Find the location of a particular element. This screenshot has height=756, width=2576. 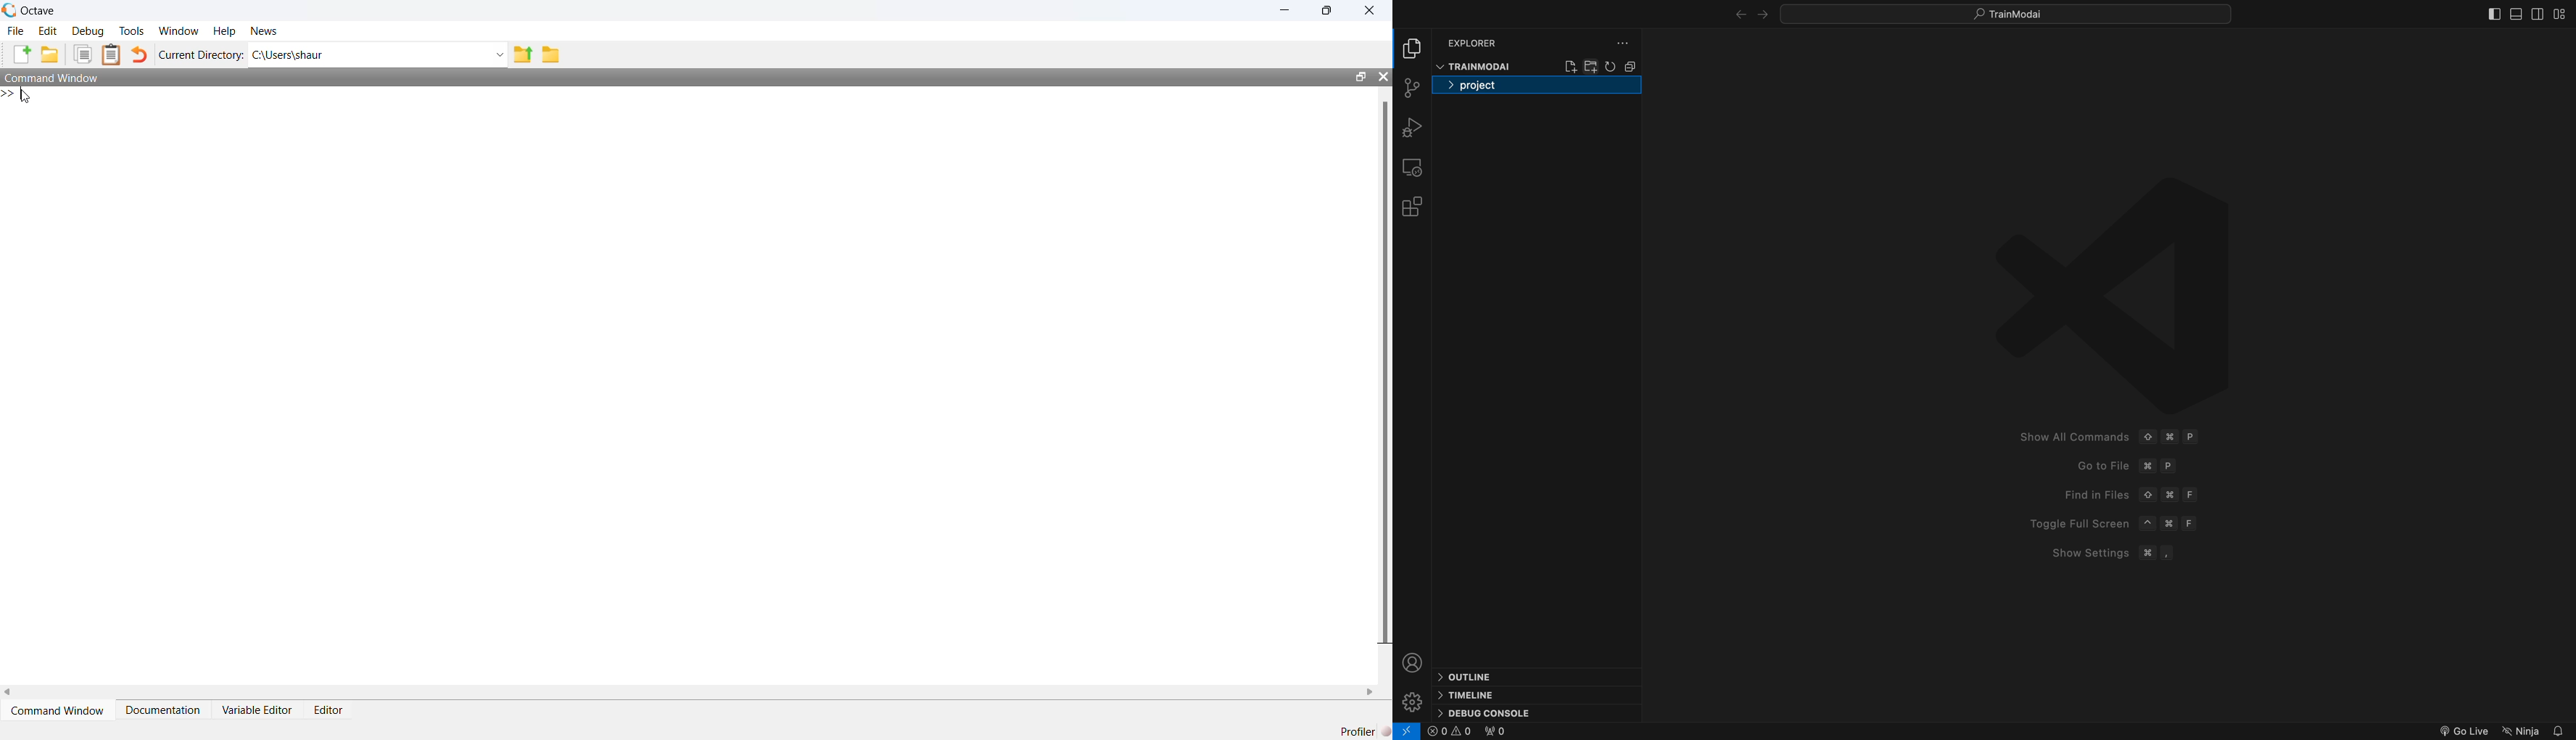

maximise is located at coordinates (1329, 9).